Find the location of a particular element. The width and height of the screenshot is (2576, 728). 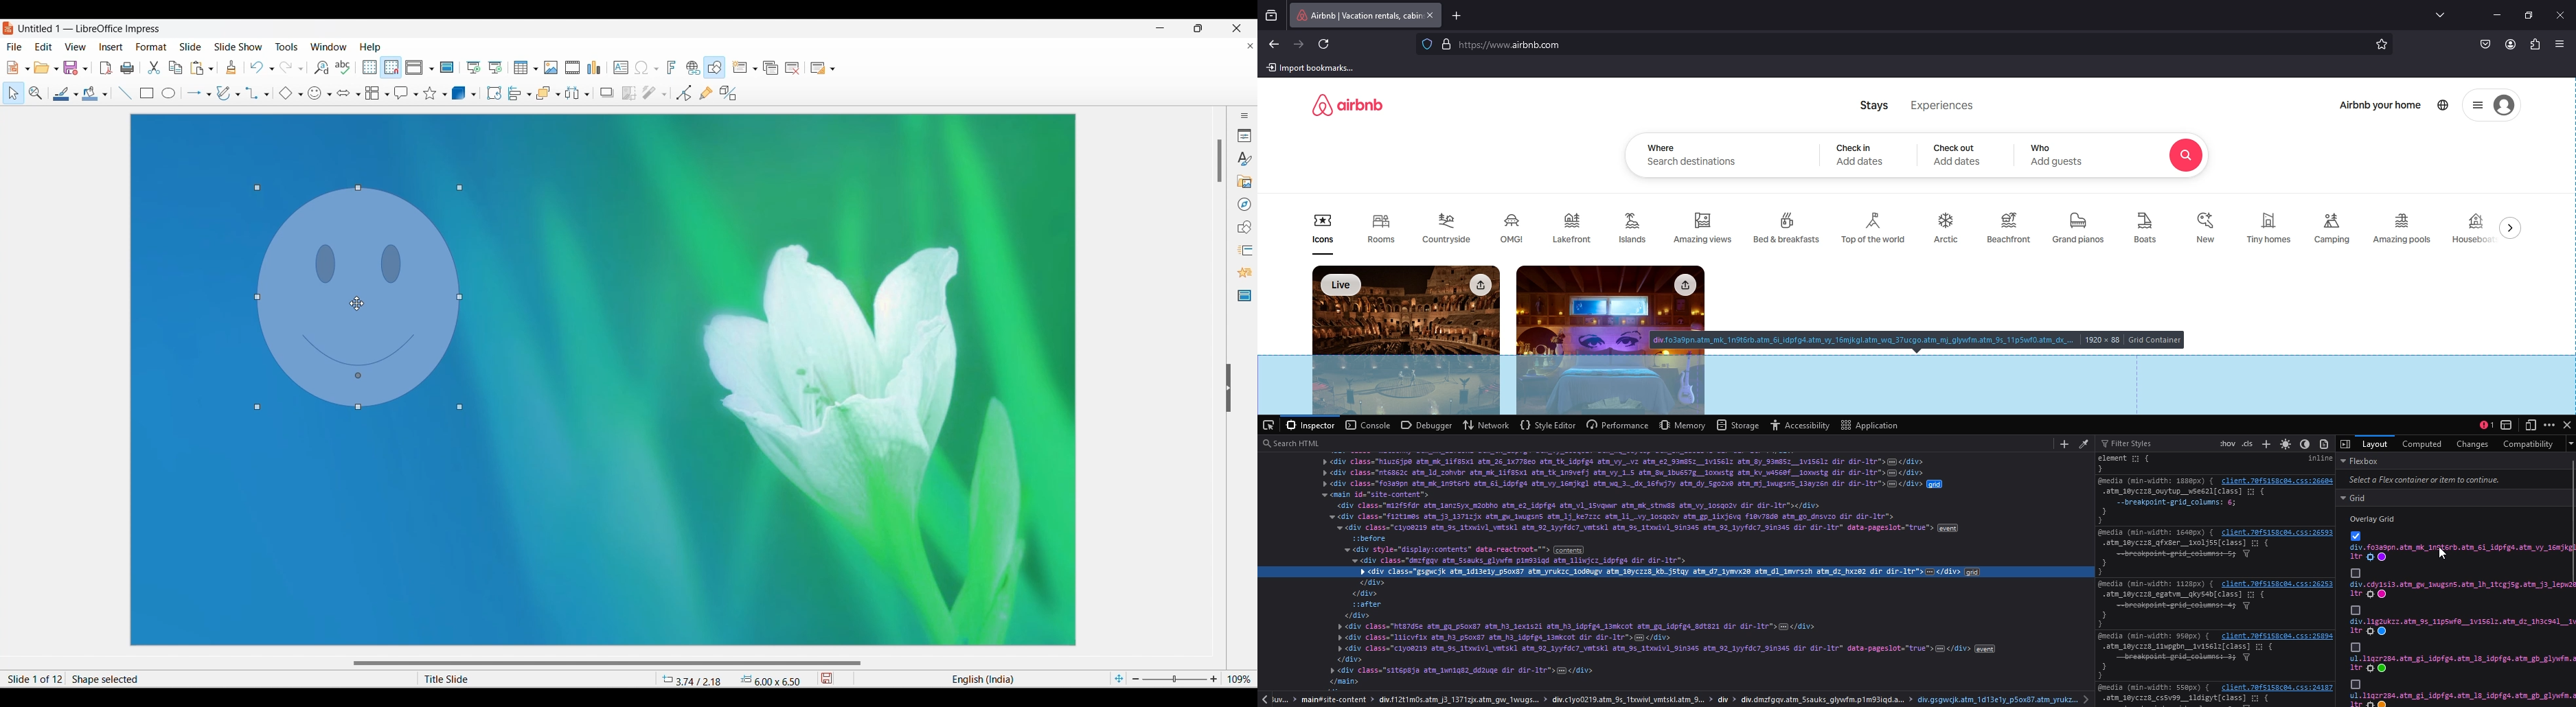

media query  is located at coordinates (2157, 583).